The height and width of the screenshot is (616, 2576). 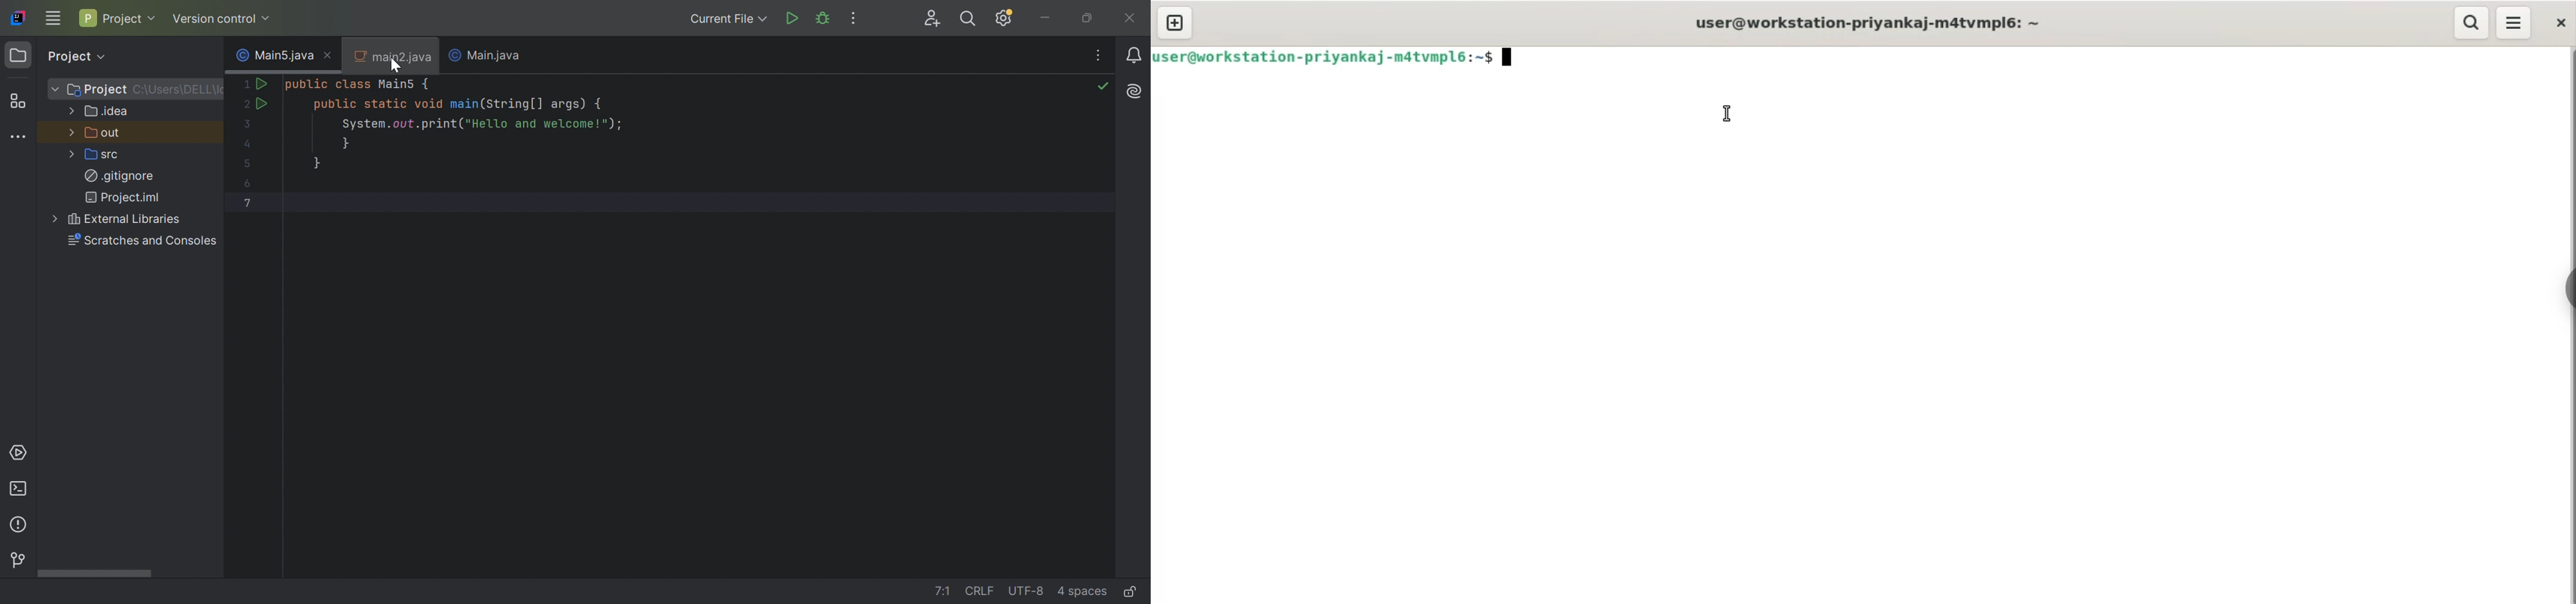 What do you see at coordinates (1731, 113) in the screenshot?
I see `cursor` at bounding box center [1731, 113].